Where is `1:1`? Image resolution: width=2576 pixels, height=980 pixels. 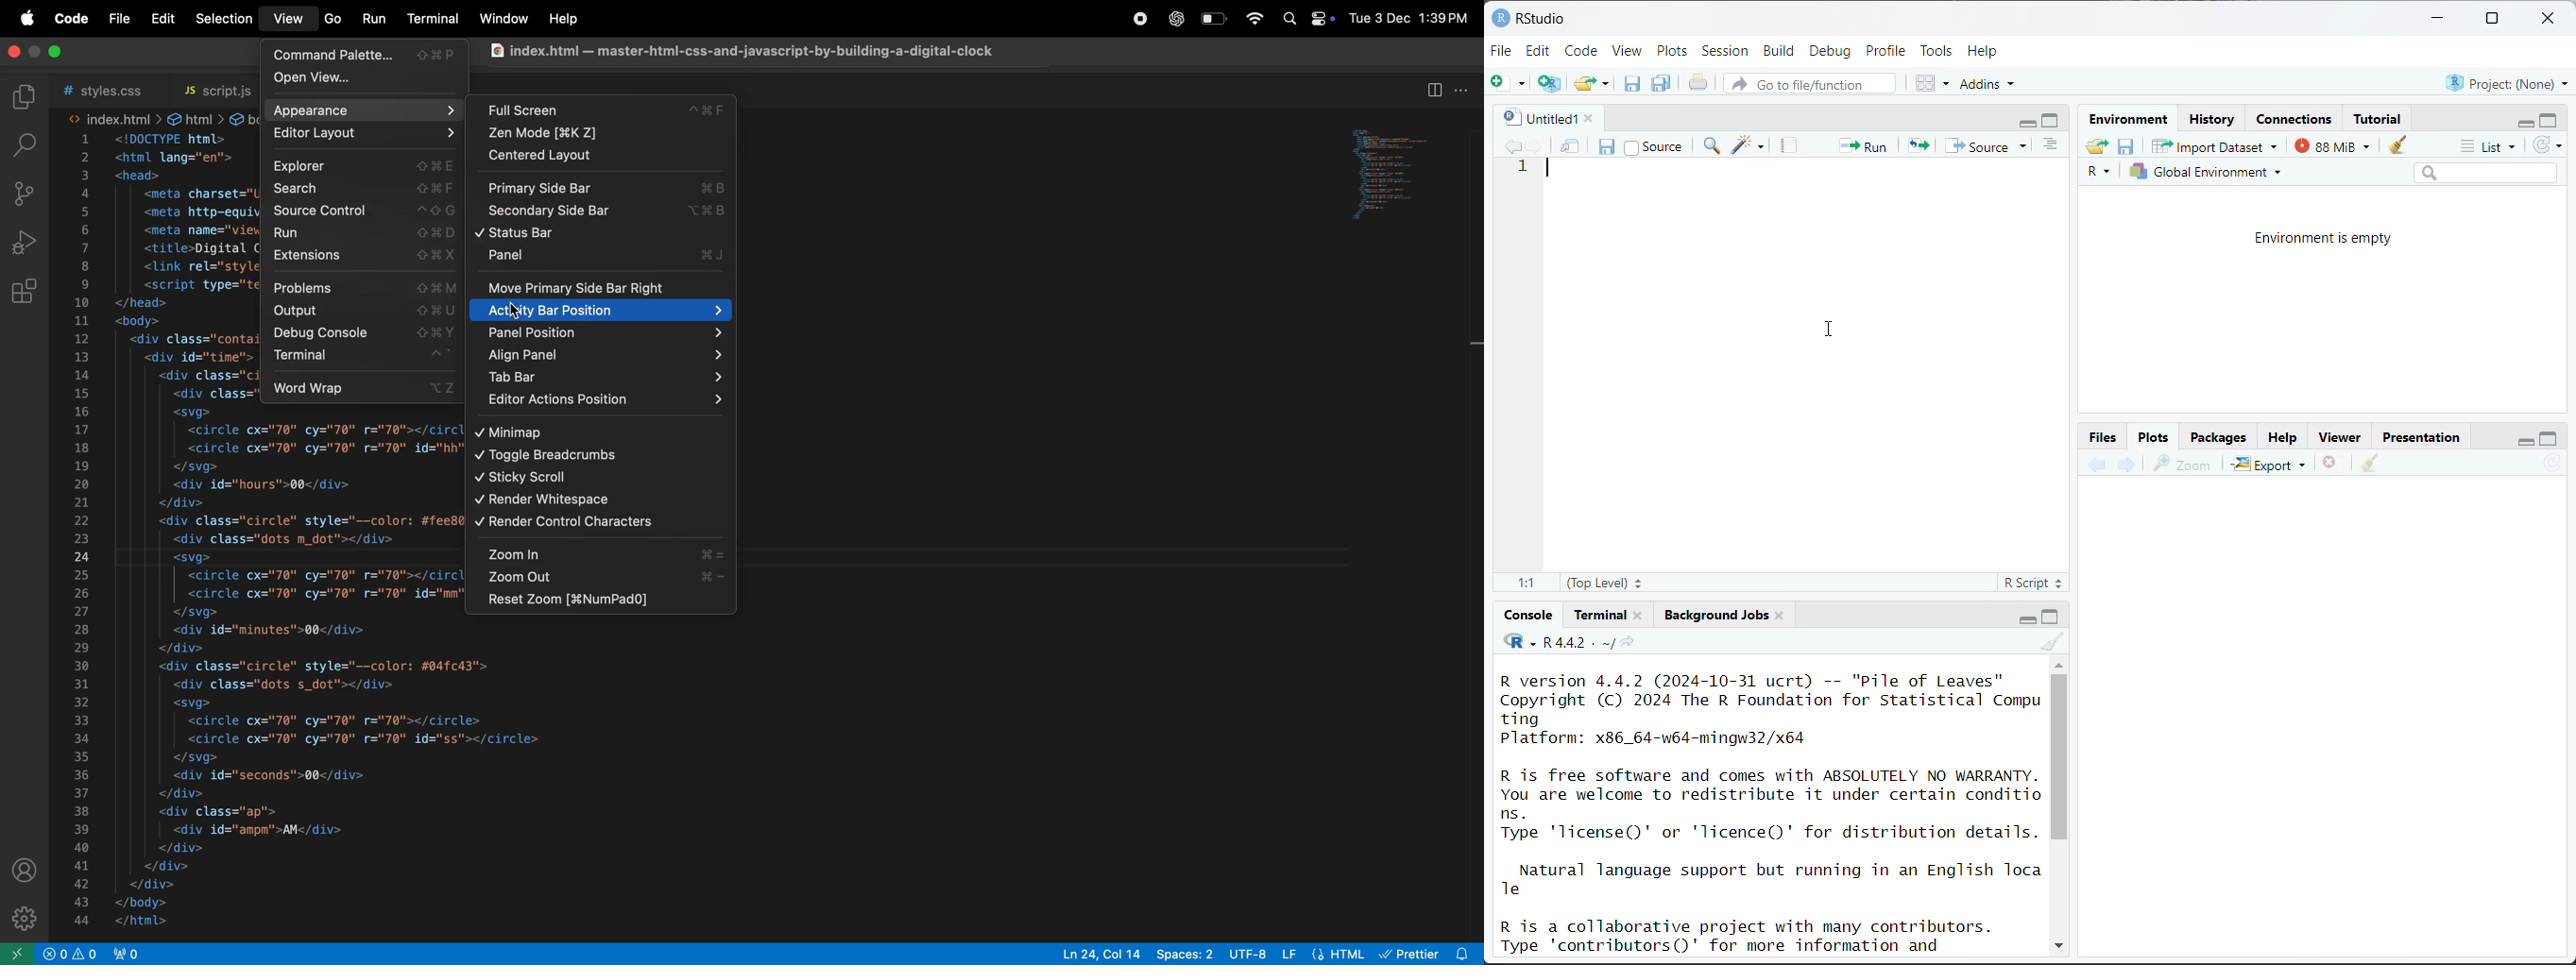
1:1 is located at coordinates (1525, 584).